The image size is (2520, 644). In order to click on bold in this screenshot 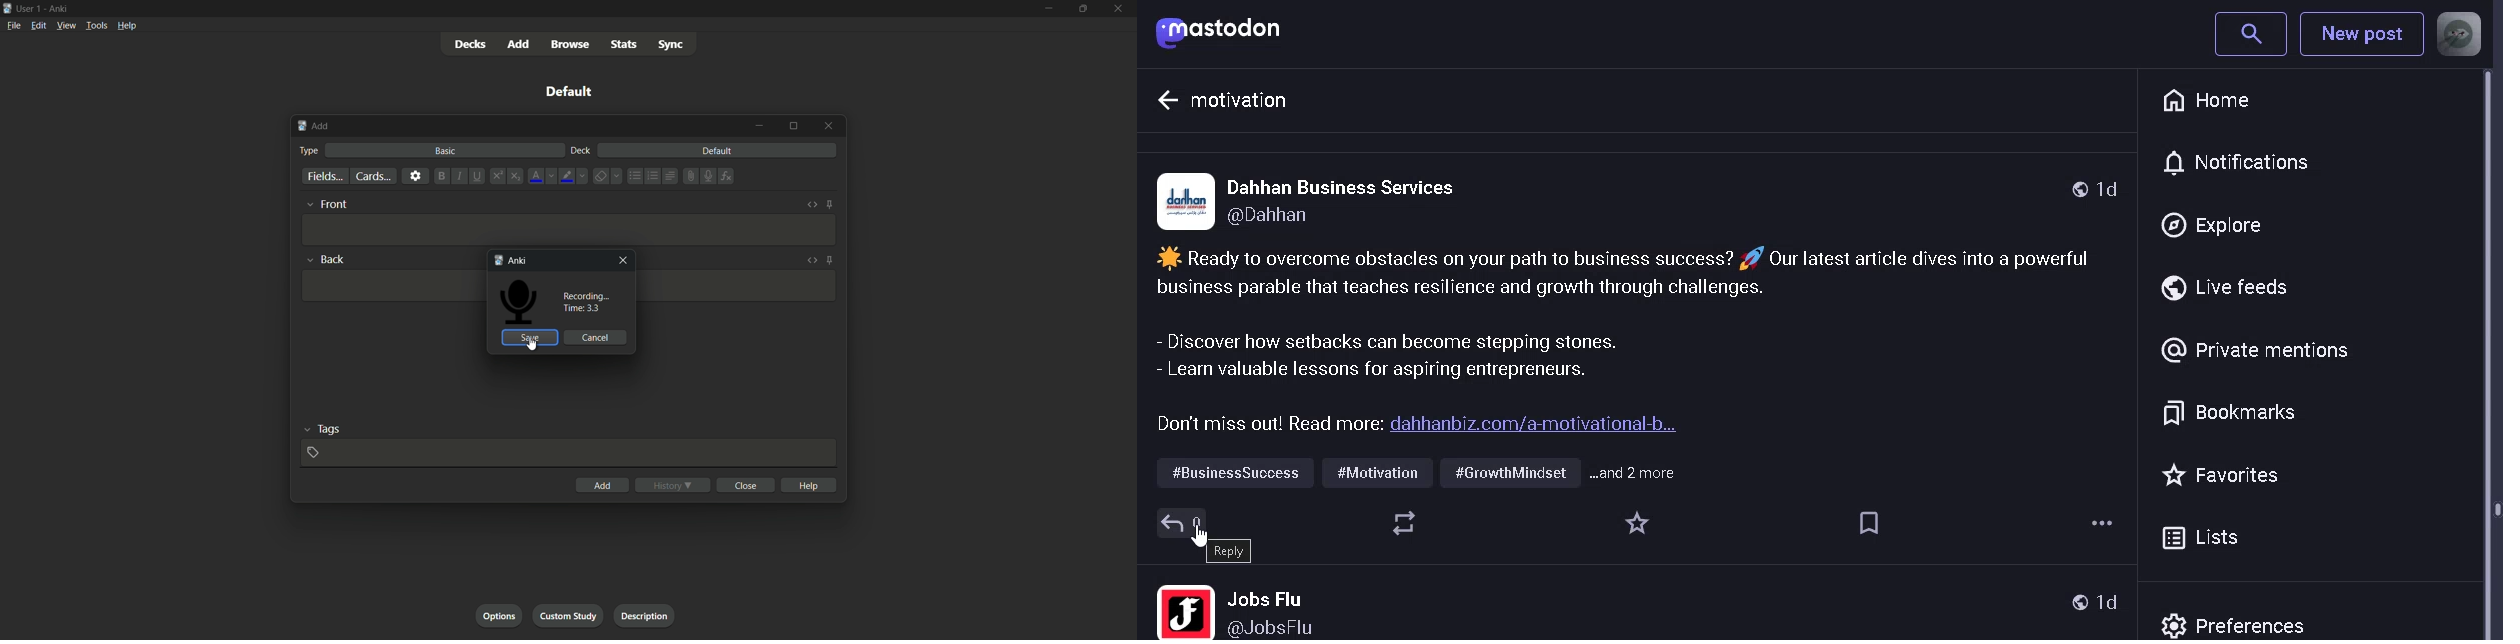, I will do `click(440, 176)`.